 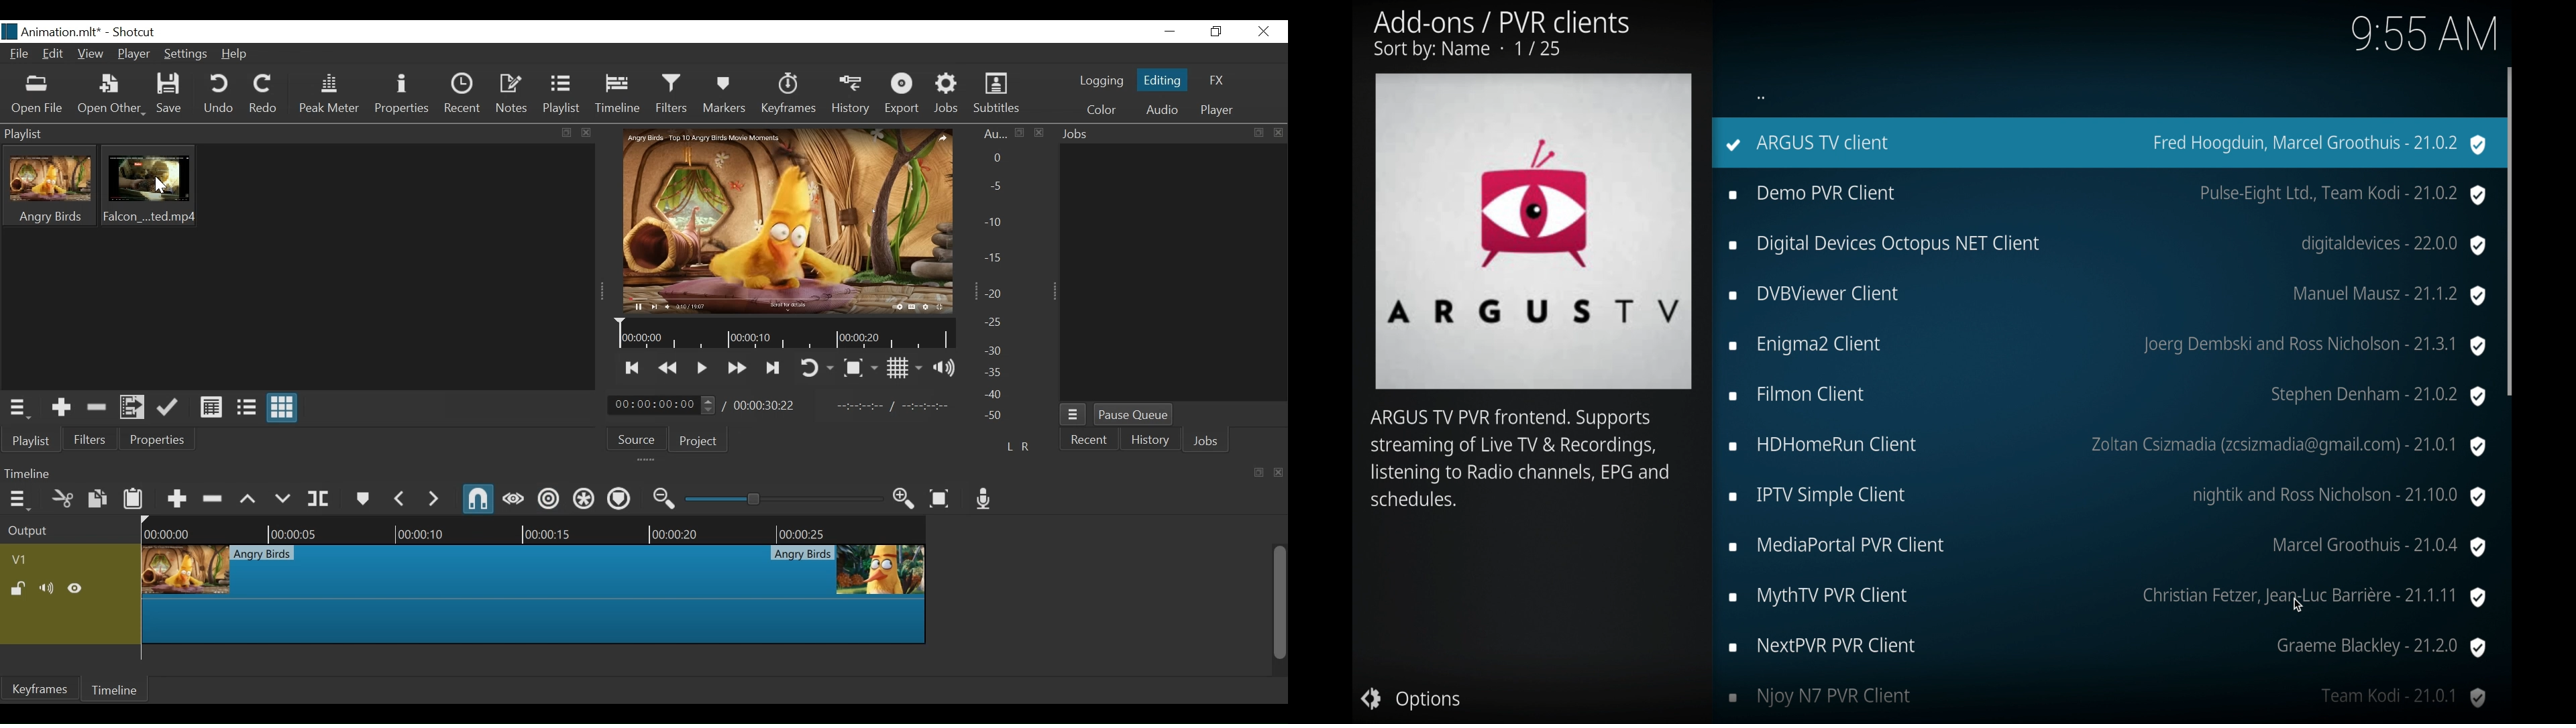 I want to click on Timeline, so click(x=119, y=688).